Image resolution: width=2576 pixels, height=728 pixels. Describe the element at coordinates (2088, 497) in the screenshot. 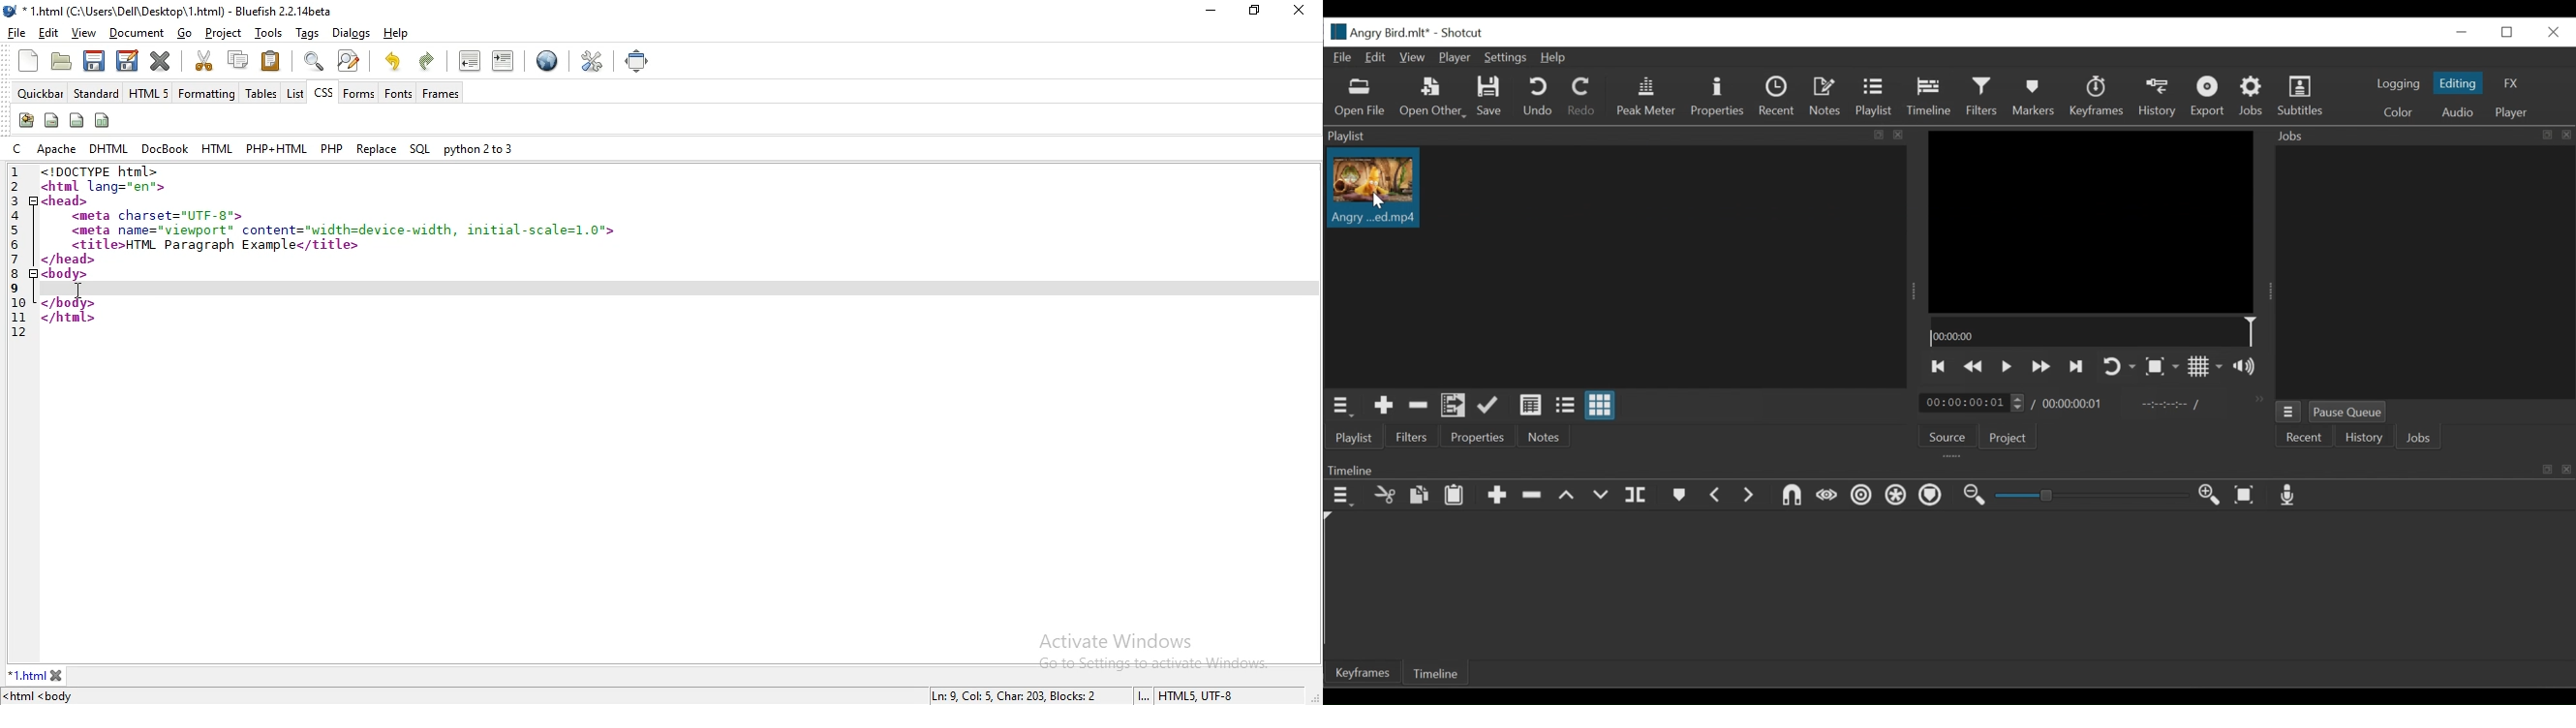

I see `Zoom slider` at that location.